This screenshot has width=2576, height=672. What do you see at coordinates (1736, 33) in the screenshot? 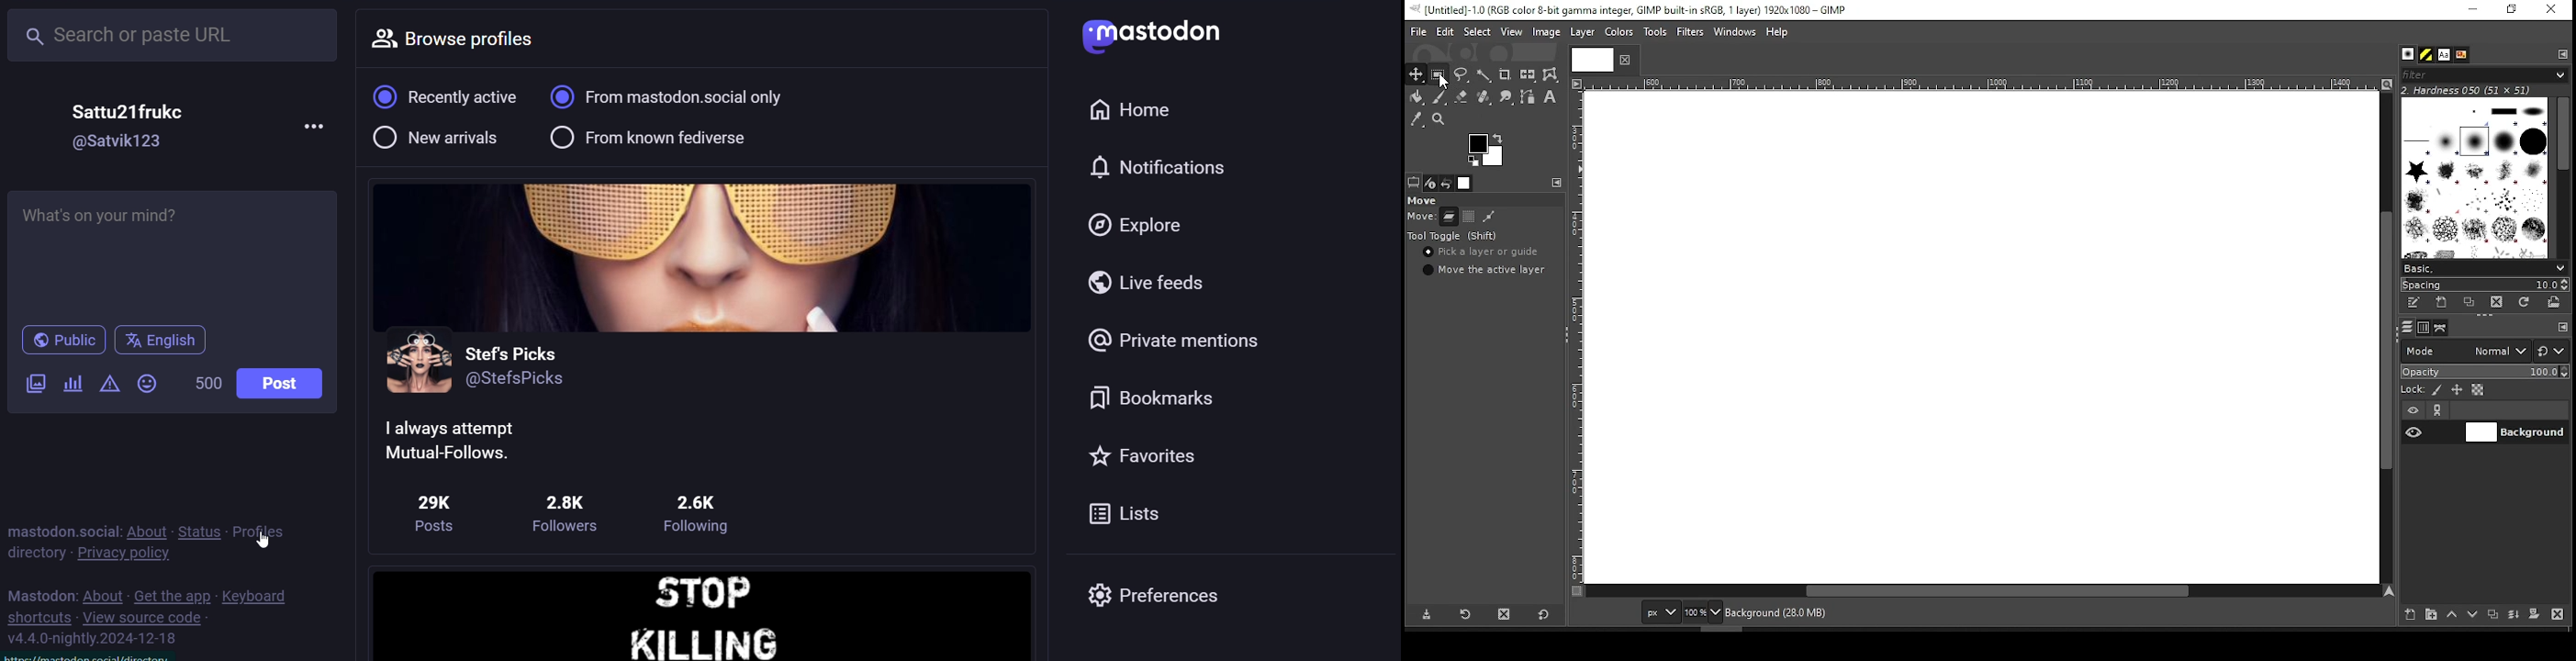
I see `windows` at bounding box center [1736, 33].